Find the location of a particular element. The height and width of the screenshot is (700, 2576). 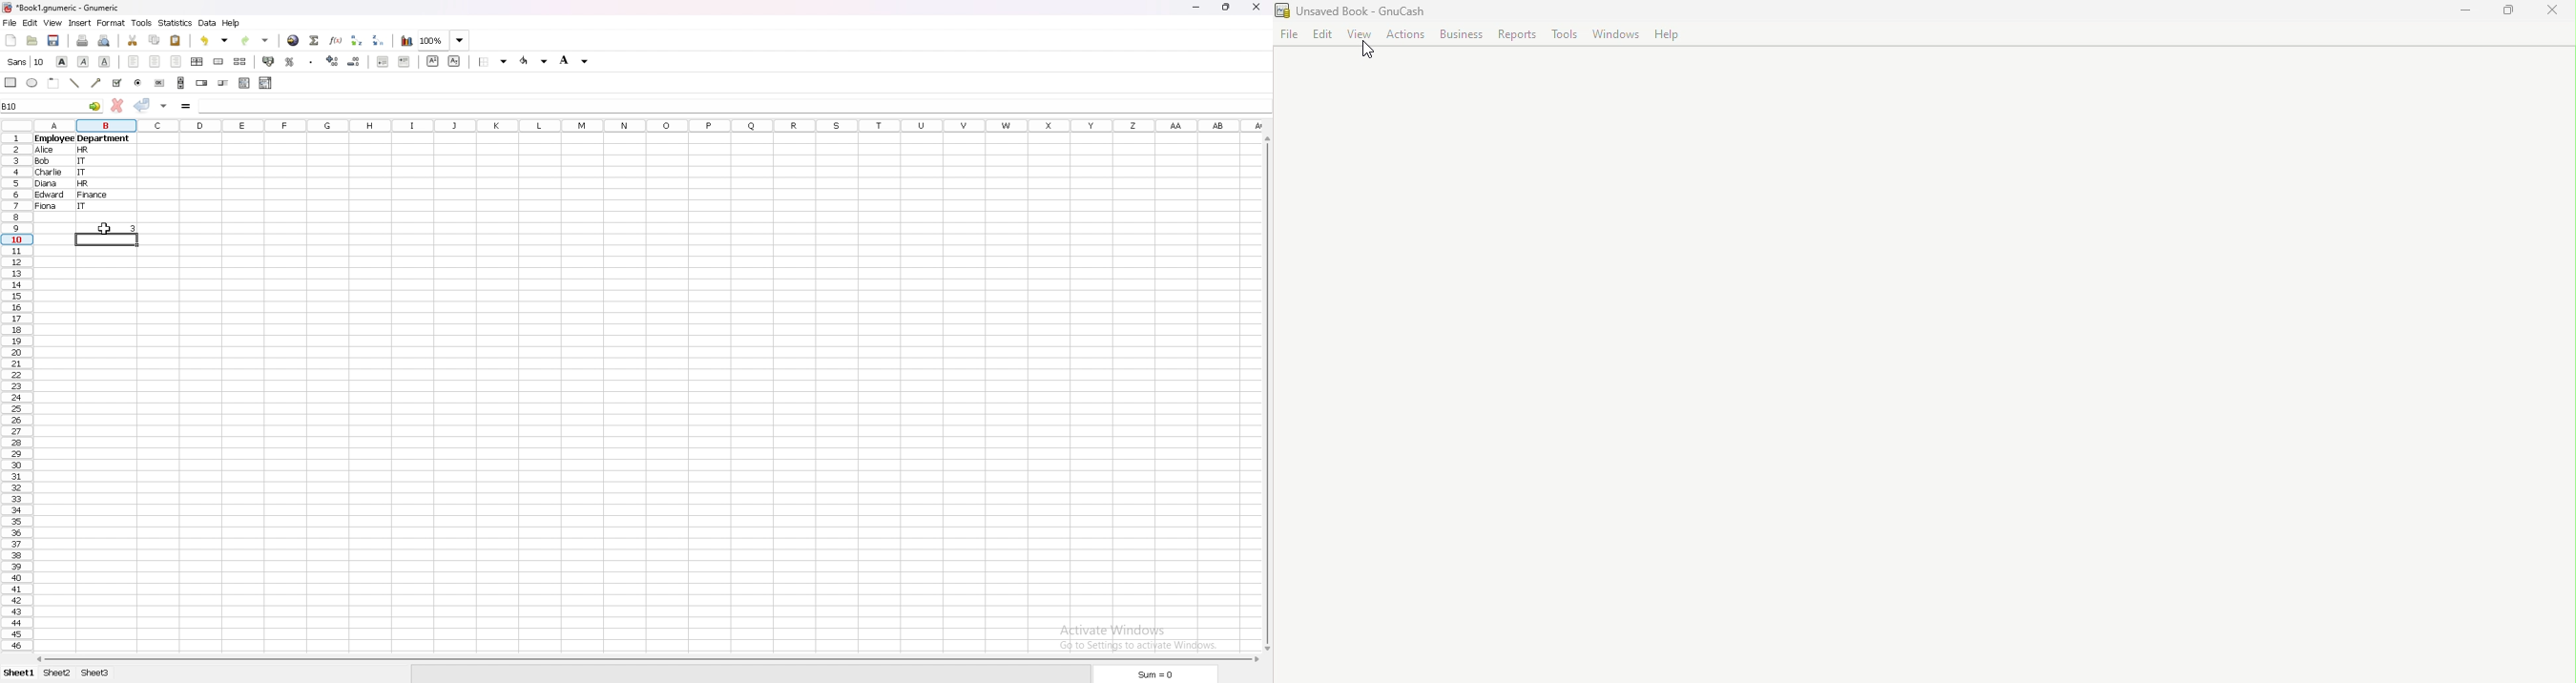

department is located at coordinates (104, 141).